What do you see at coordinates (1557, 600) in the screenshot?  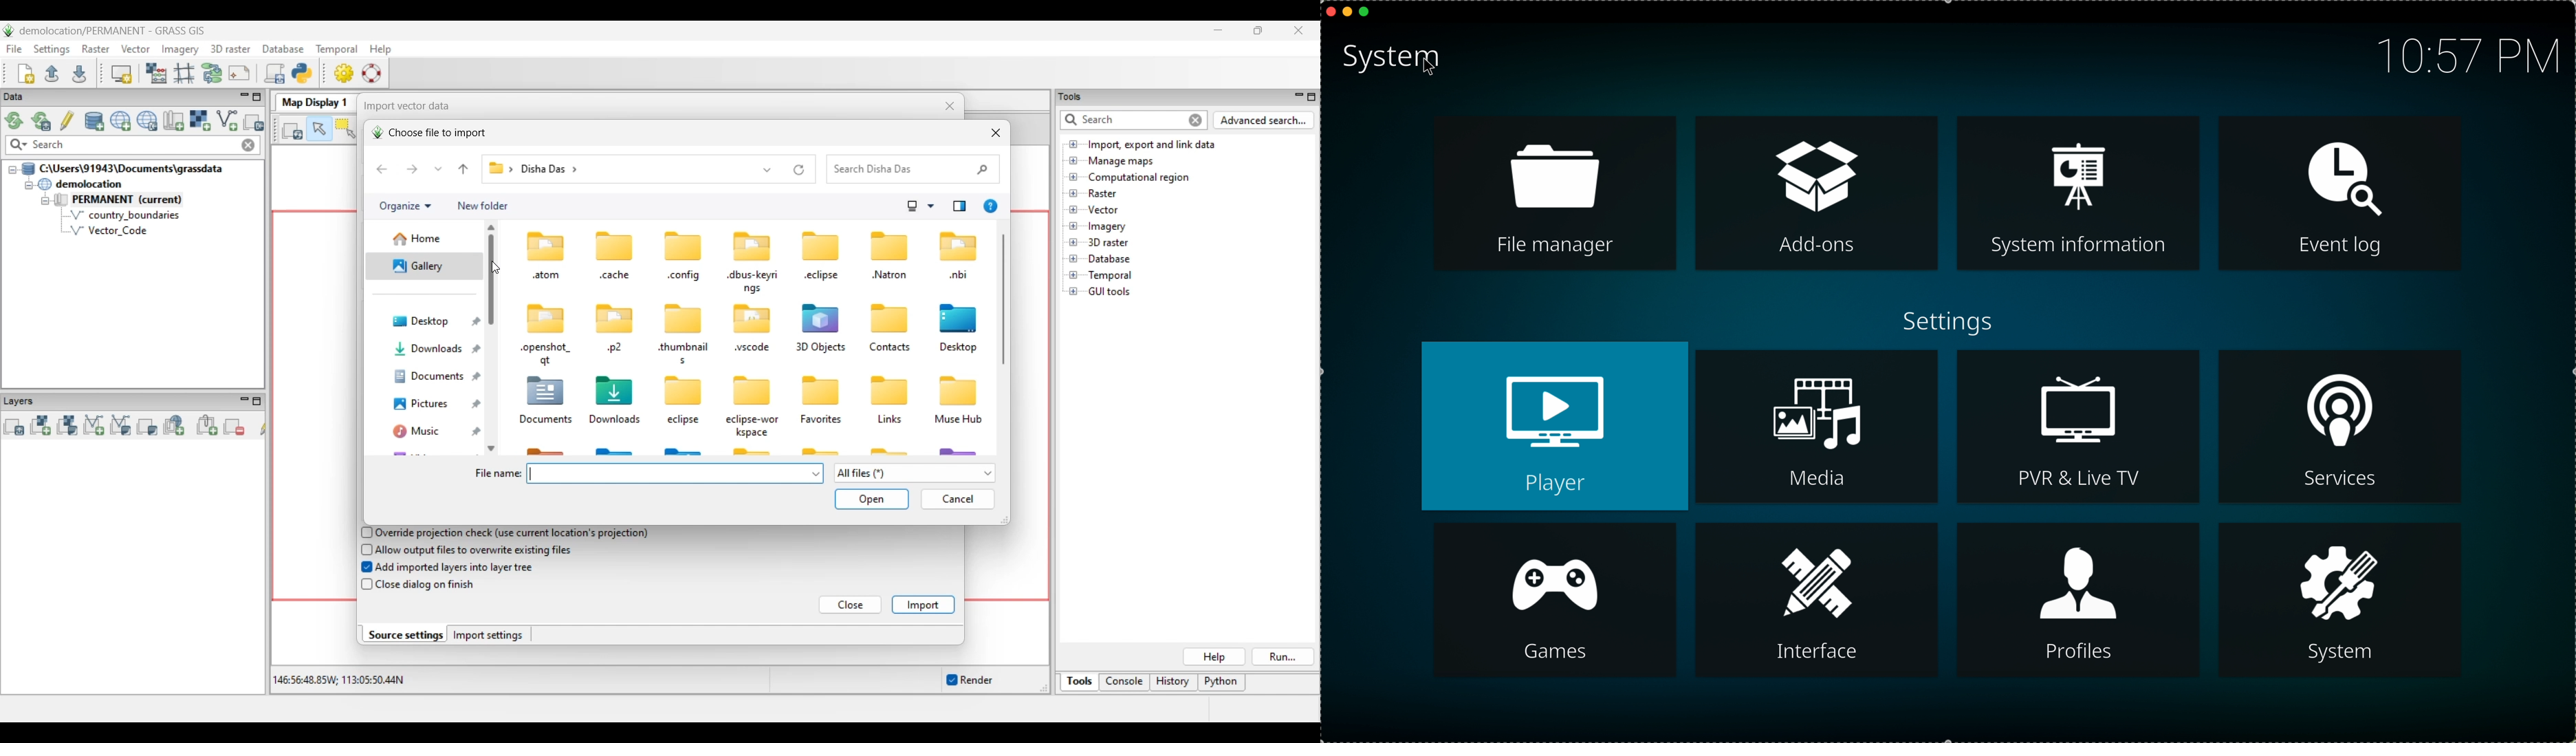 I see `games` at bounding box center [1557, 600].